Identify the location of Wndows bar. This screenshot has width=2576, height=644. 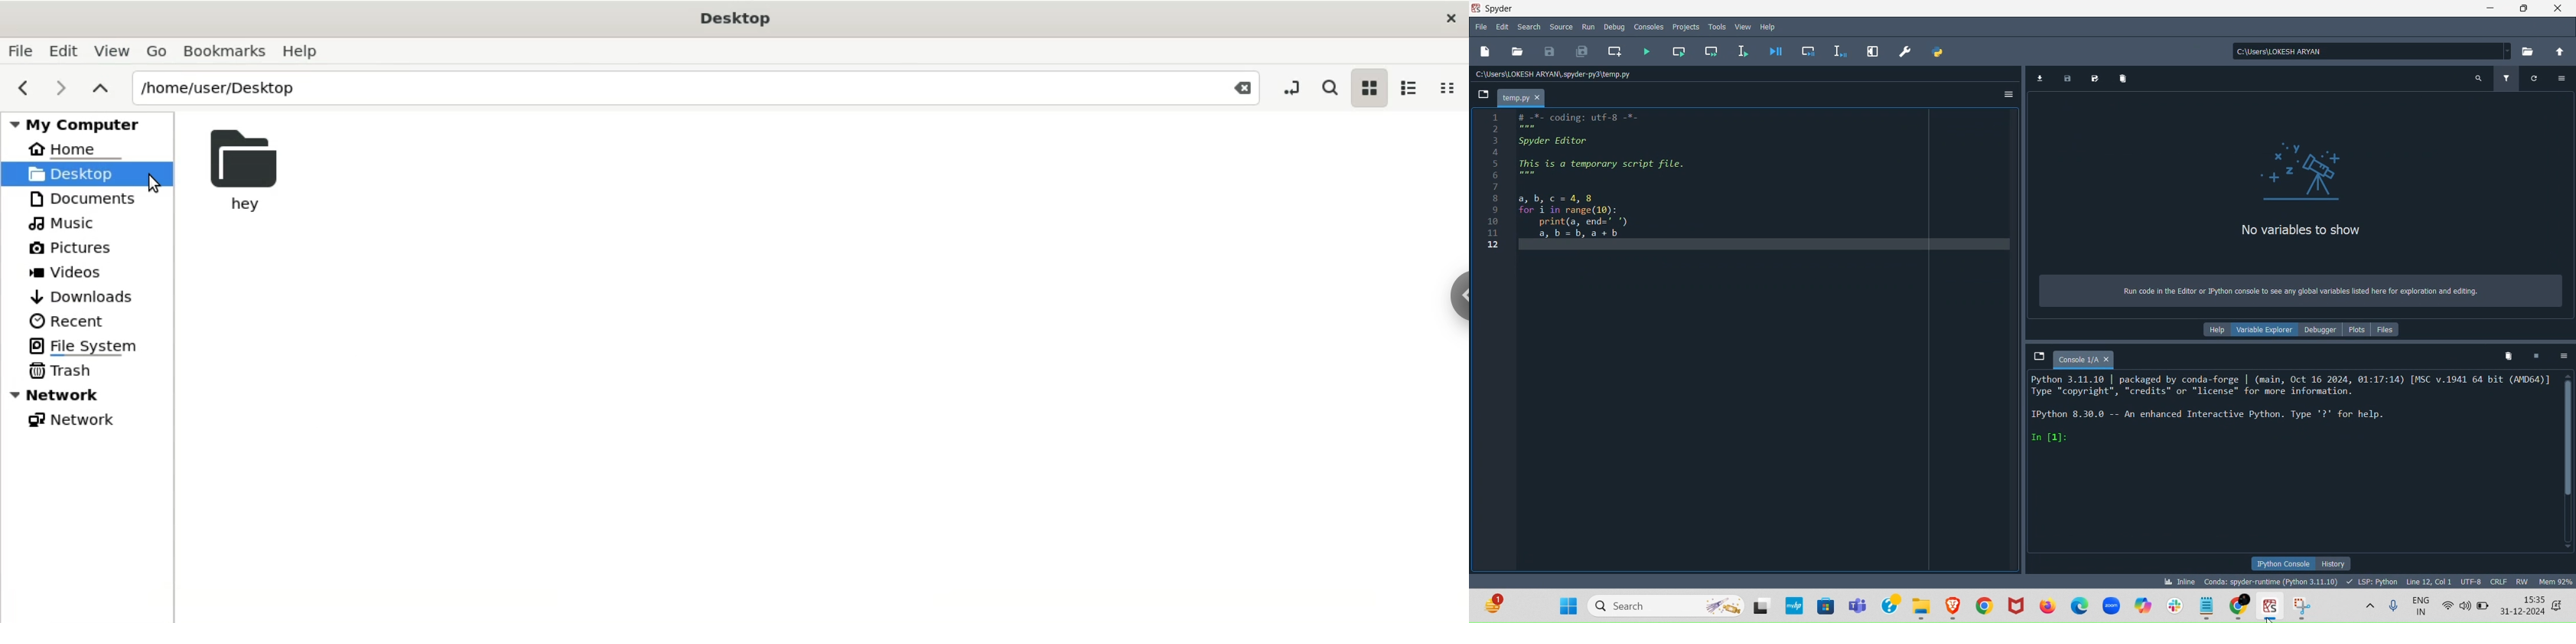
(2023, 606).